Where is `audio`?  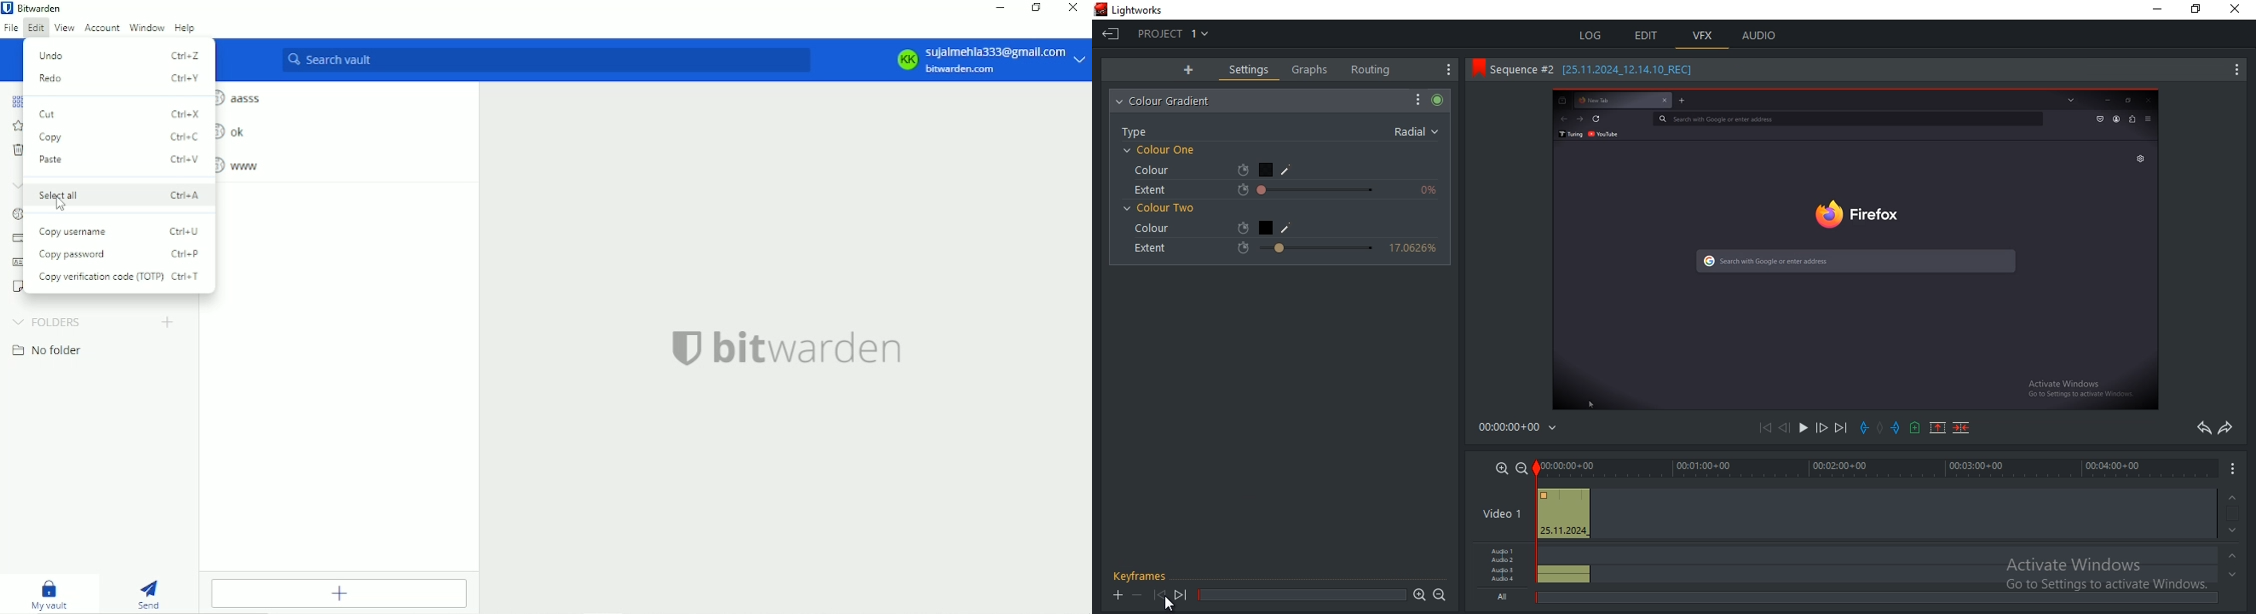
audio is located at coordinates (1759, 34).